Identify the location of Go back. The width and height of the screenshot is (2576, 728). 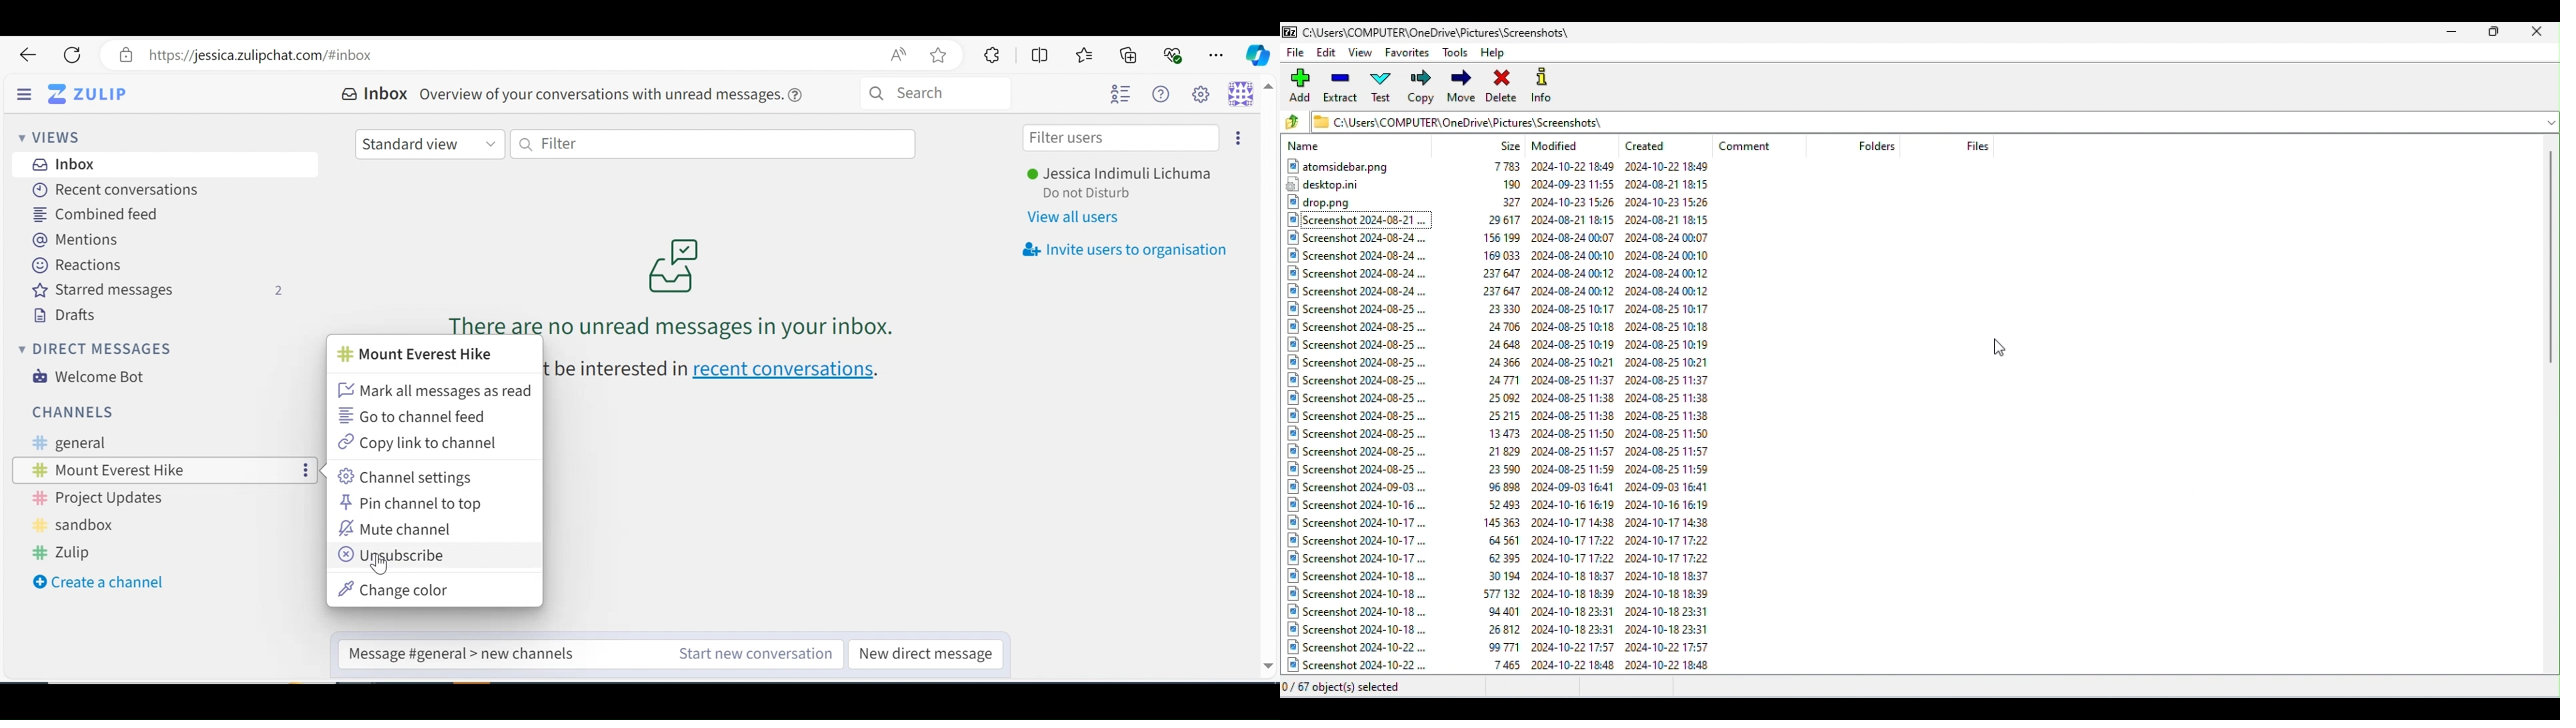
(29, 55).